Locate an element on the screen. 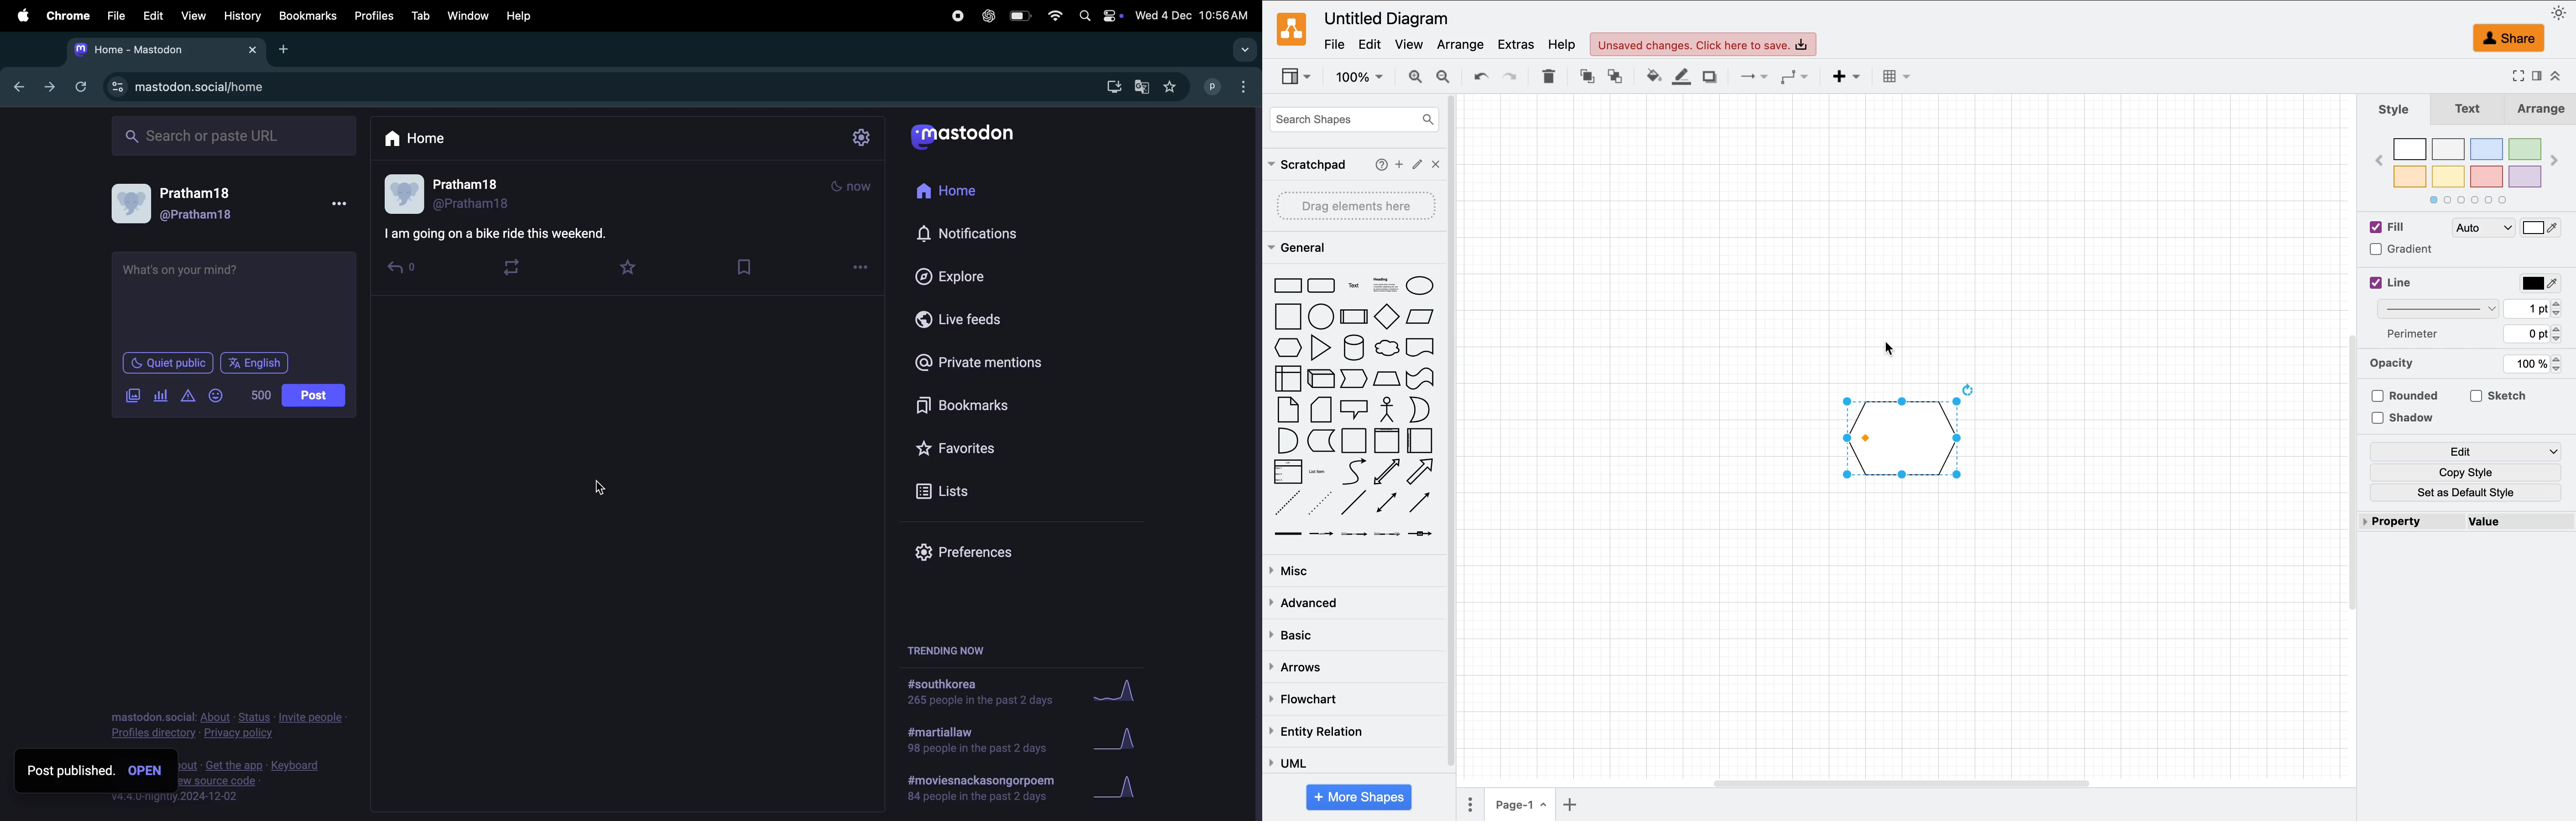 Image resolution: width=2576 pixels, height=840 pixels. Edit is located at coordinates (155, 14).